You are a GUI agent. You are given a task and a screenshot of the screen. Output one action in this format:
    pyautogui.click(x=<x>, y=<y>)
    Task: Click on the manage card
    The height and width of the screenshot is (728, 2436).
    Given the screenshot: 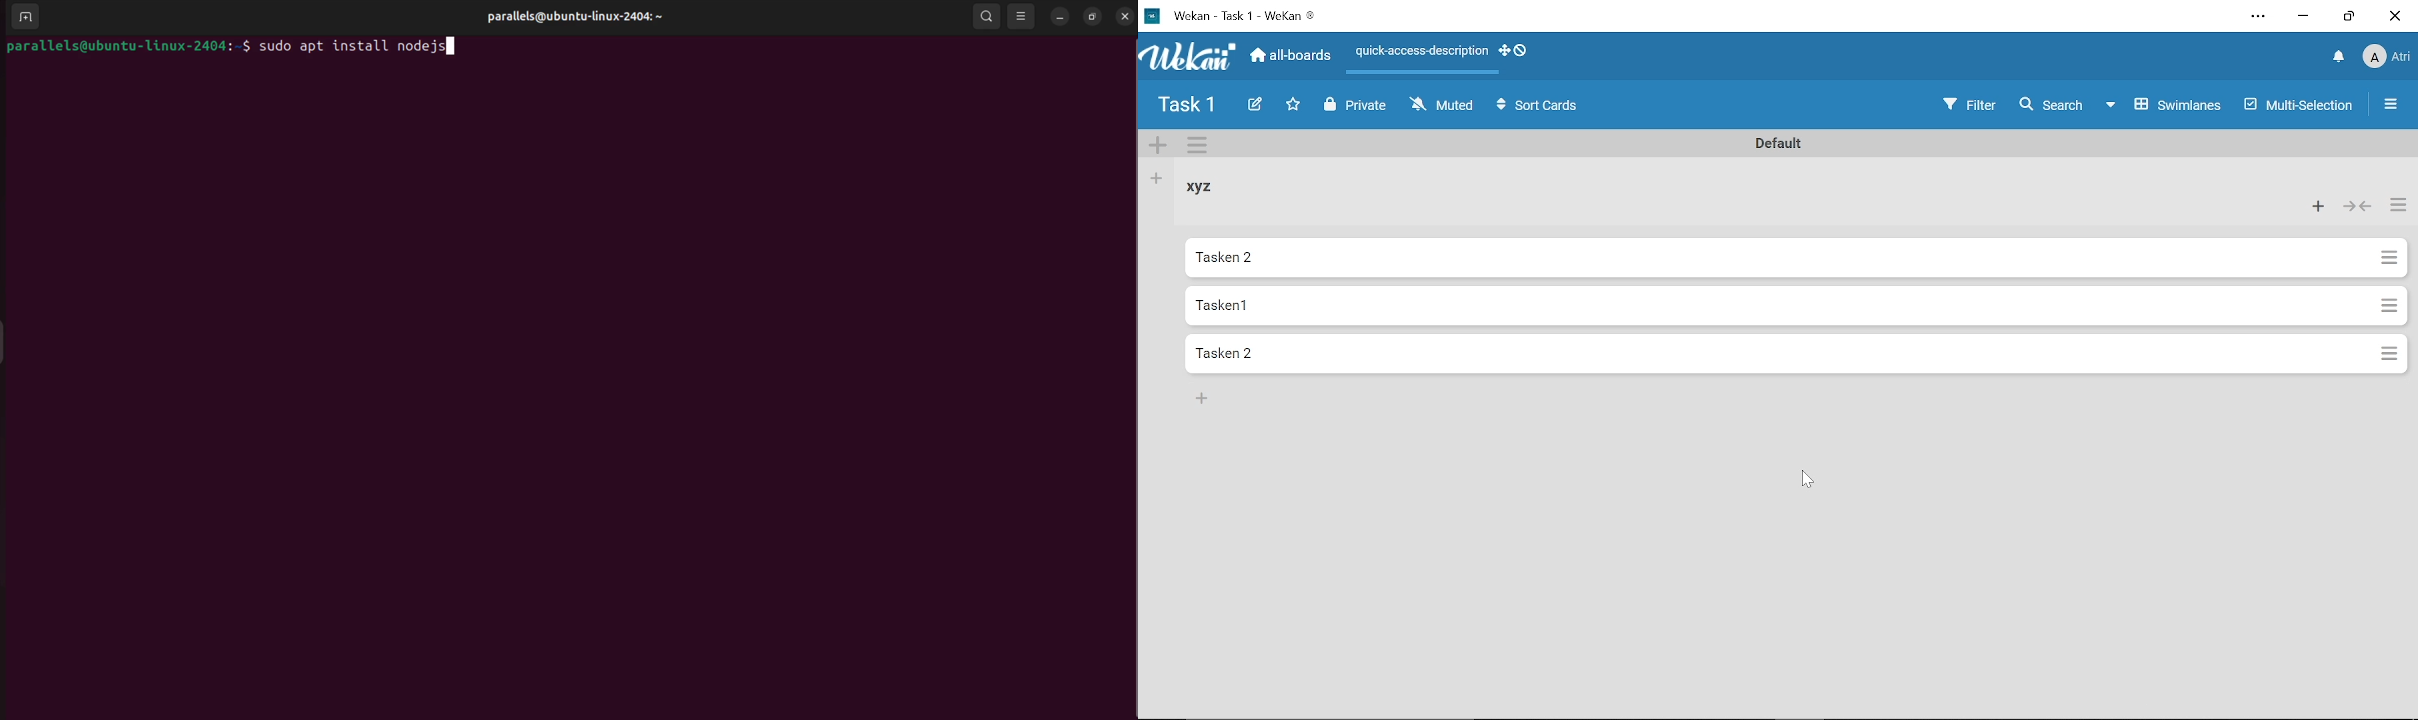 What is the action you would take?
    pyautogui.click(x=2388, y=303)
    